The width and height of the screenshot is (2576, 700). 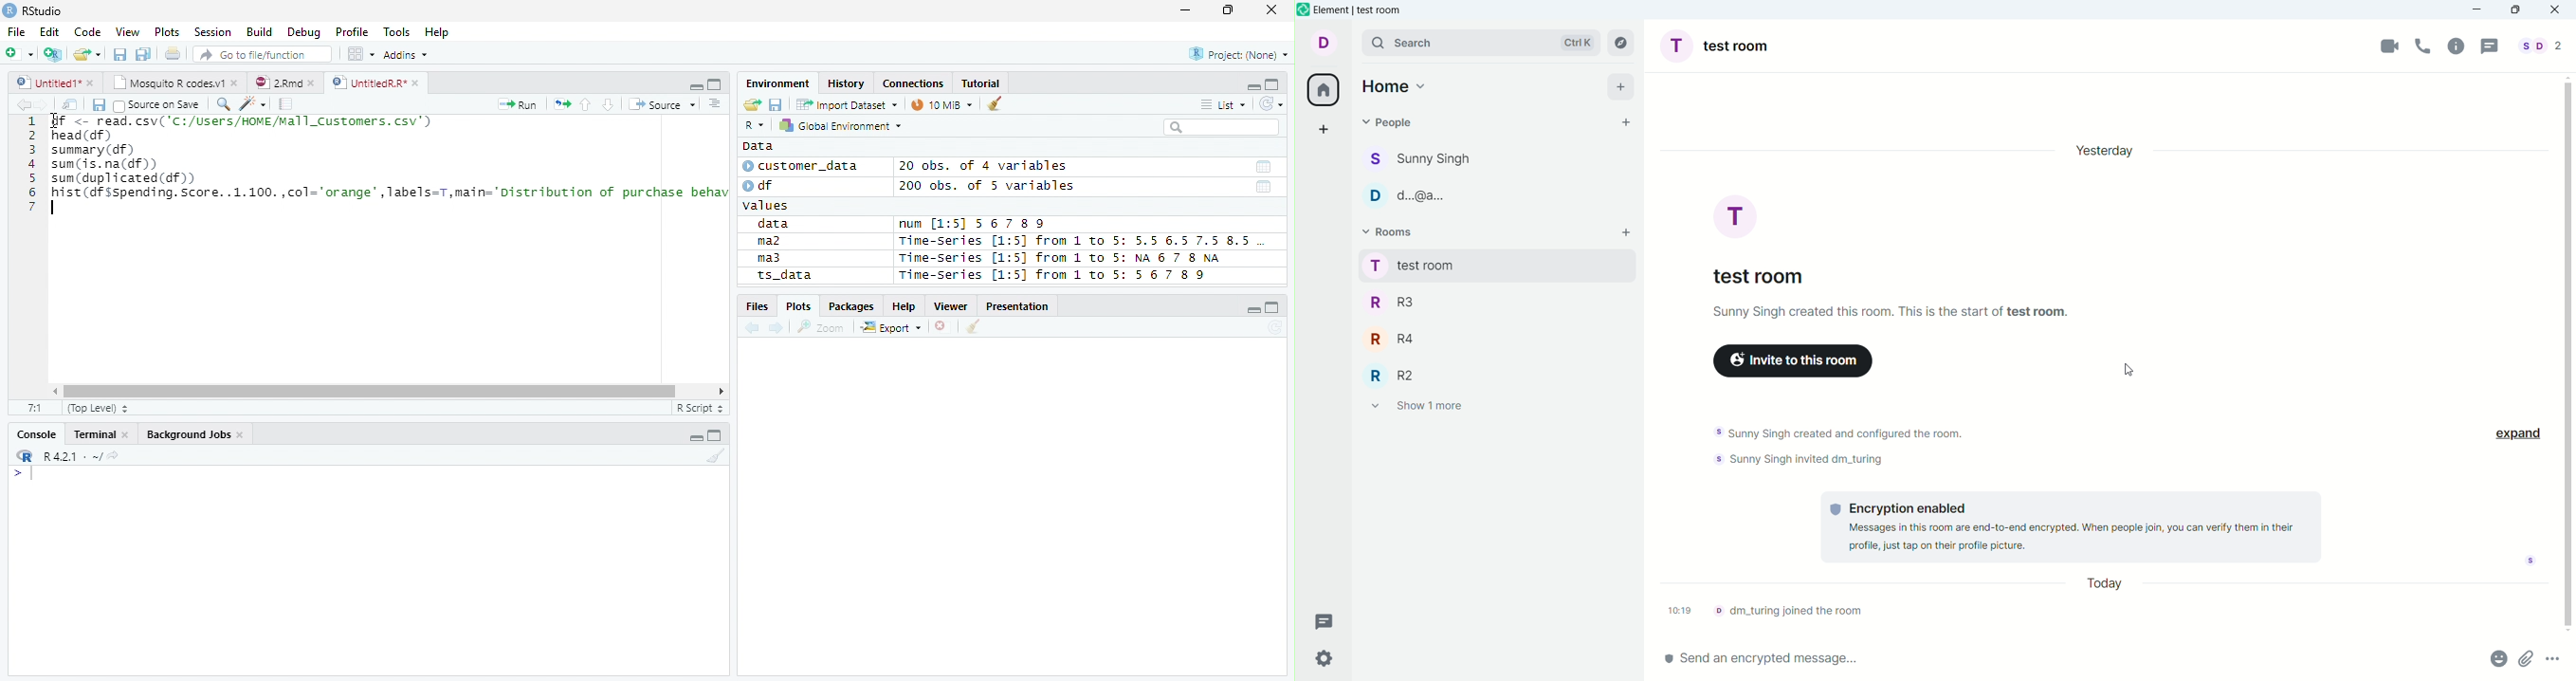 What do you see at coordinates (758, 146) in the screenshot?
I see `Data` at bounding box center [758, 146].